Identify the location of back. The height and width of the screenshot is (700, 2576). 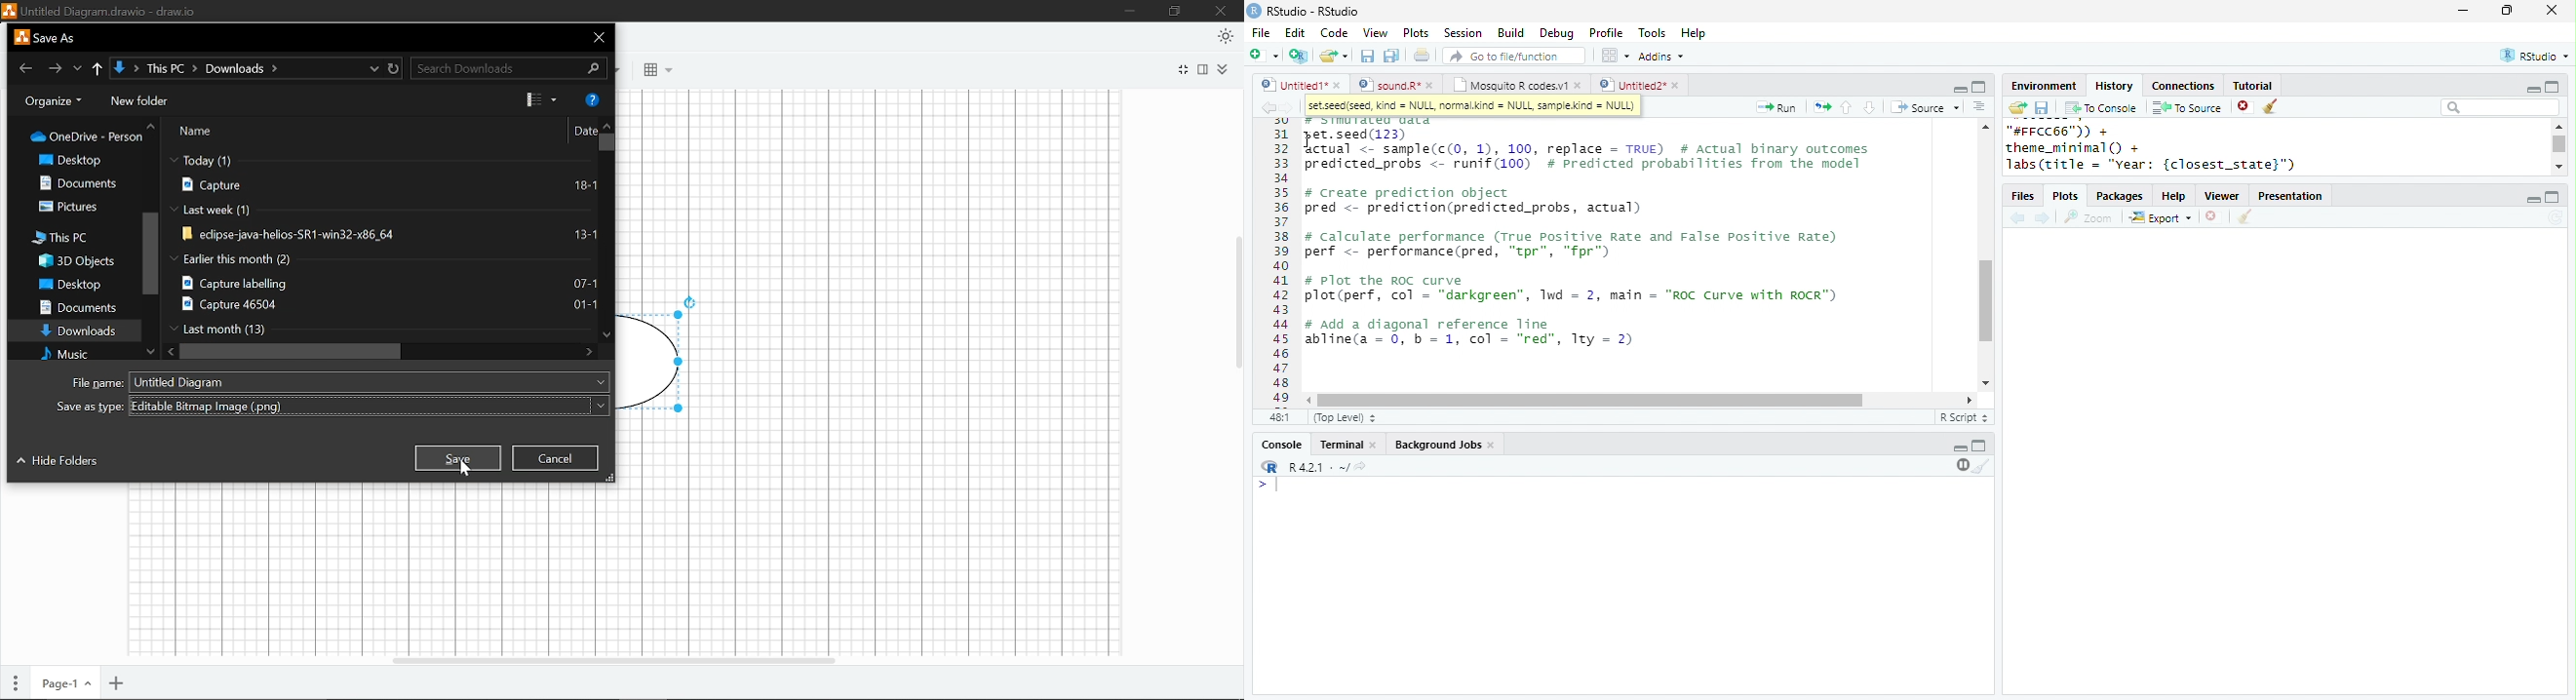
(2017, 219).